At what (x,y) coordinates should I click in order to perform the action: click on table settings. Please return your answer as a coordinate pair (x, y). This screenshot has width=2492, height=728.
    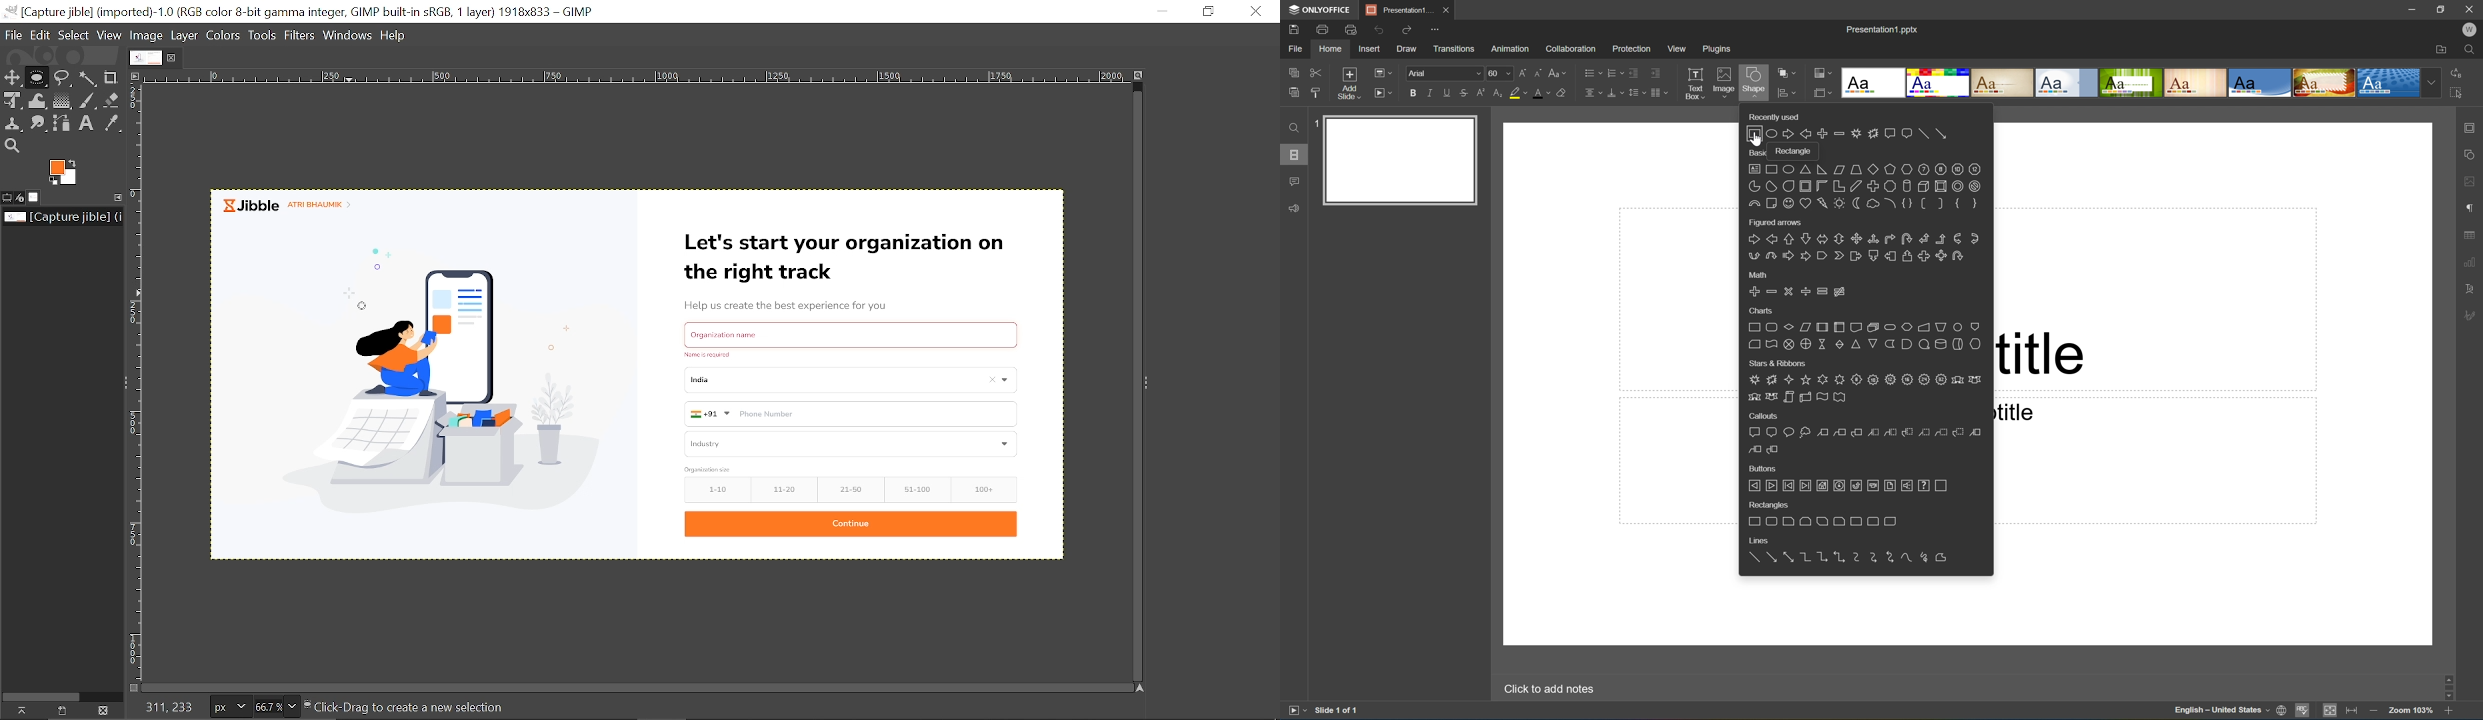
    Looking at the image, I should click on (2470, 234).